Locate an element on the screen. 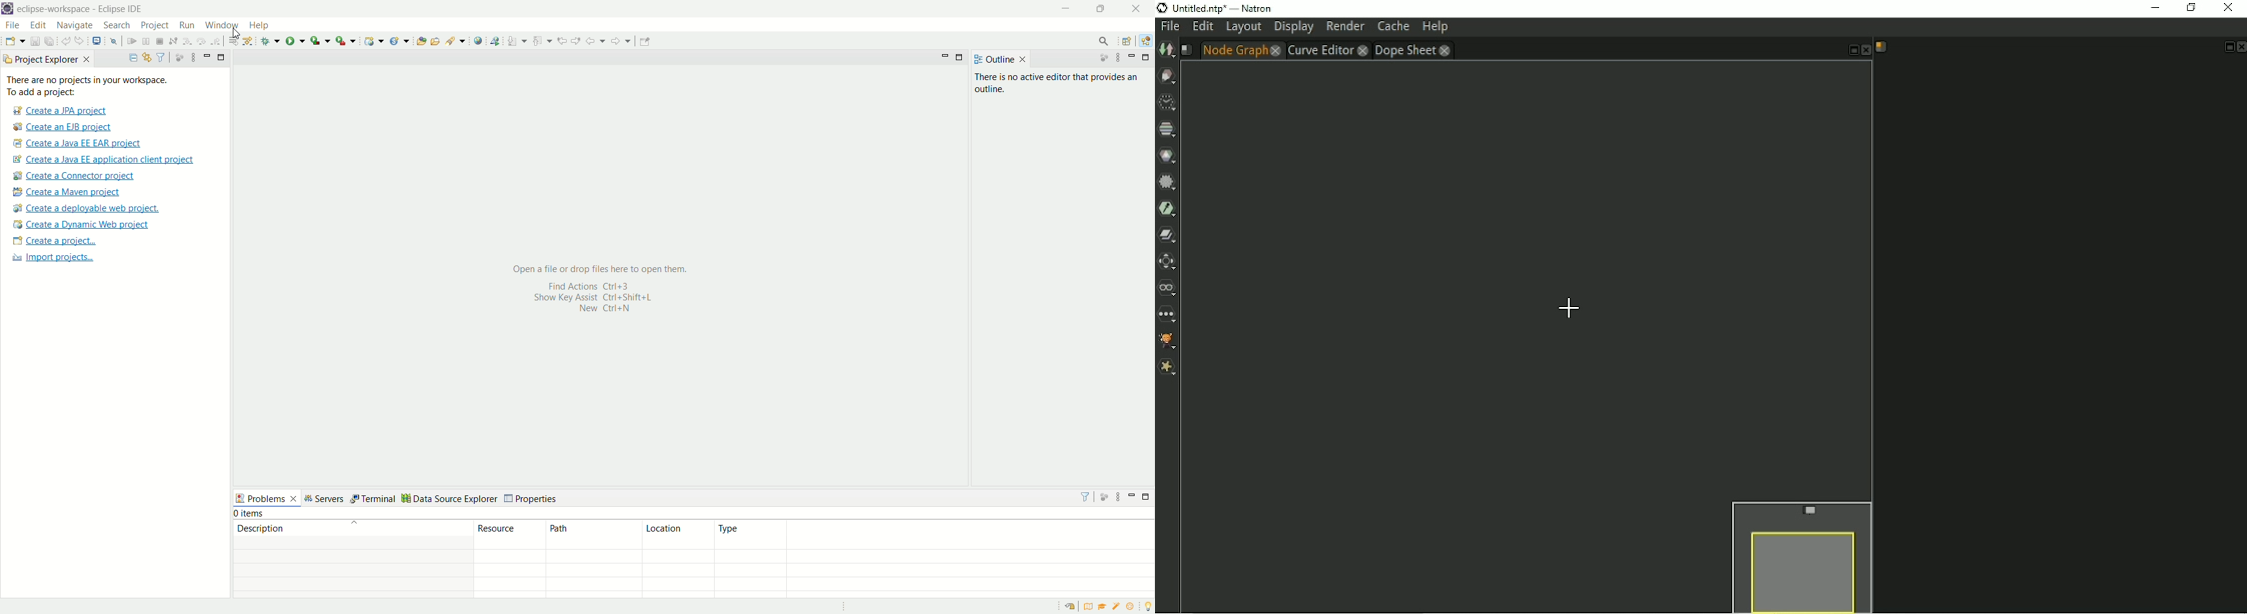 This screenshot has height=616, width=2268. project is located at coordinates (154, 26).